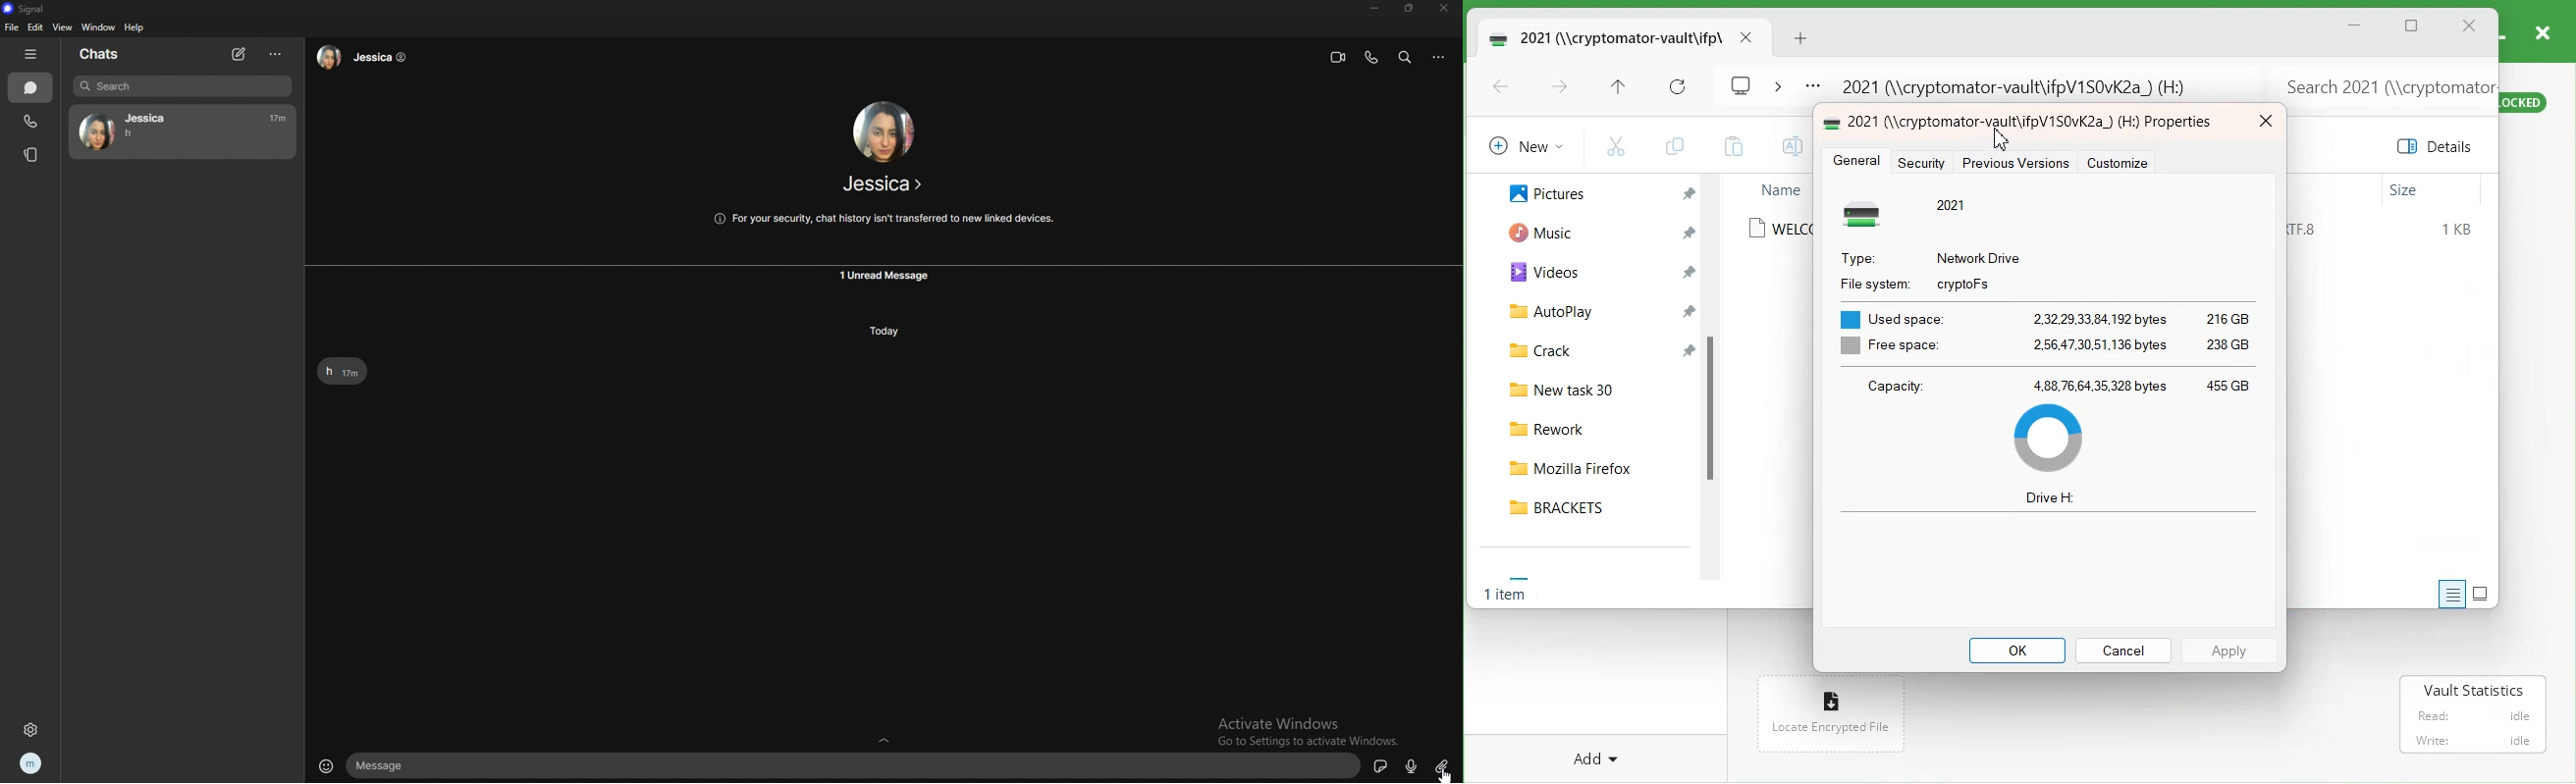 The image size is (2576, 784). What do you see at coordinates (2469, 26) in the screenshot?
I see `Close` at bounding box center [2469, 26].